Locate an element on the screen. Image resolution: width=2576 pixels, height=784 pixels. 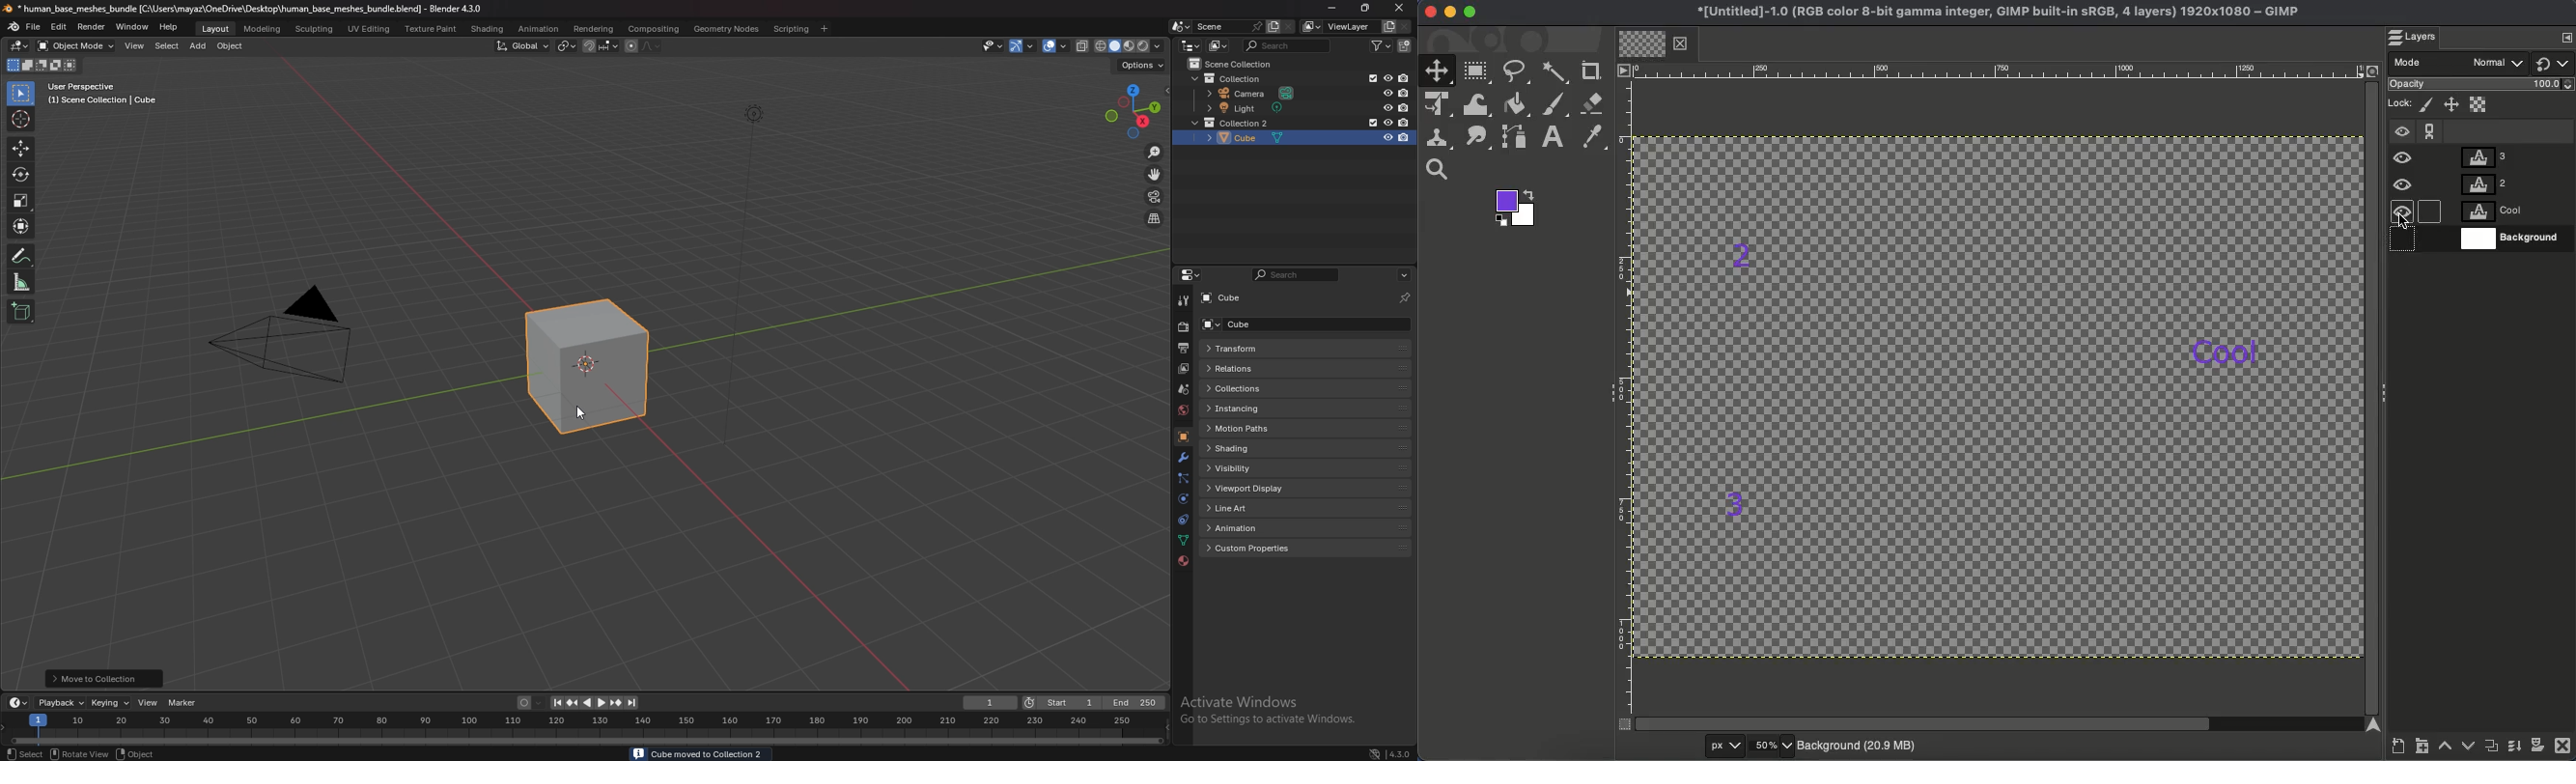
jump to endpoint is located at coordinates (556, 703).